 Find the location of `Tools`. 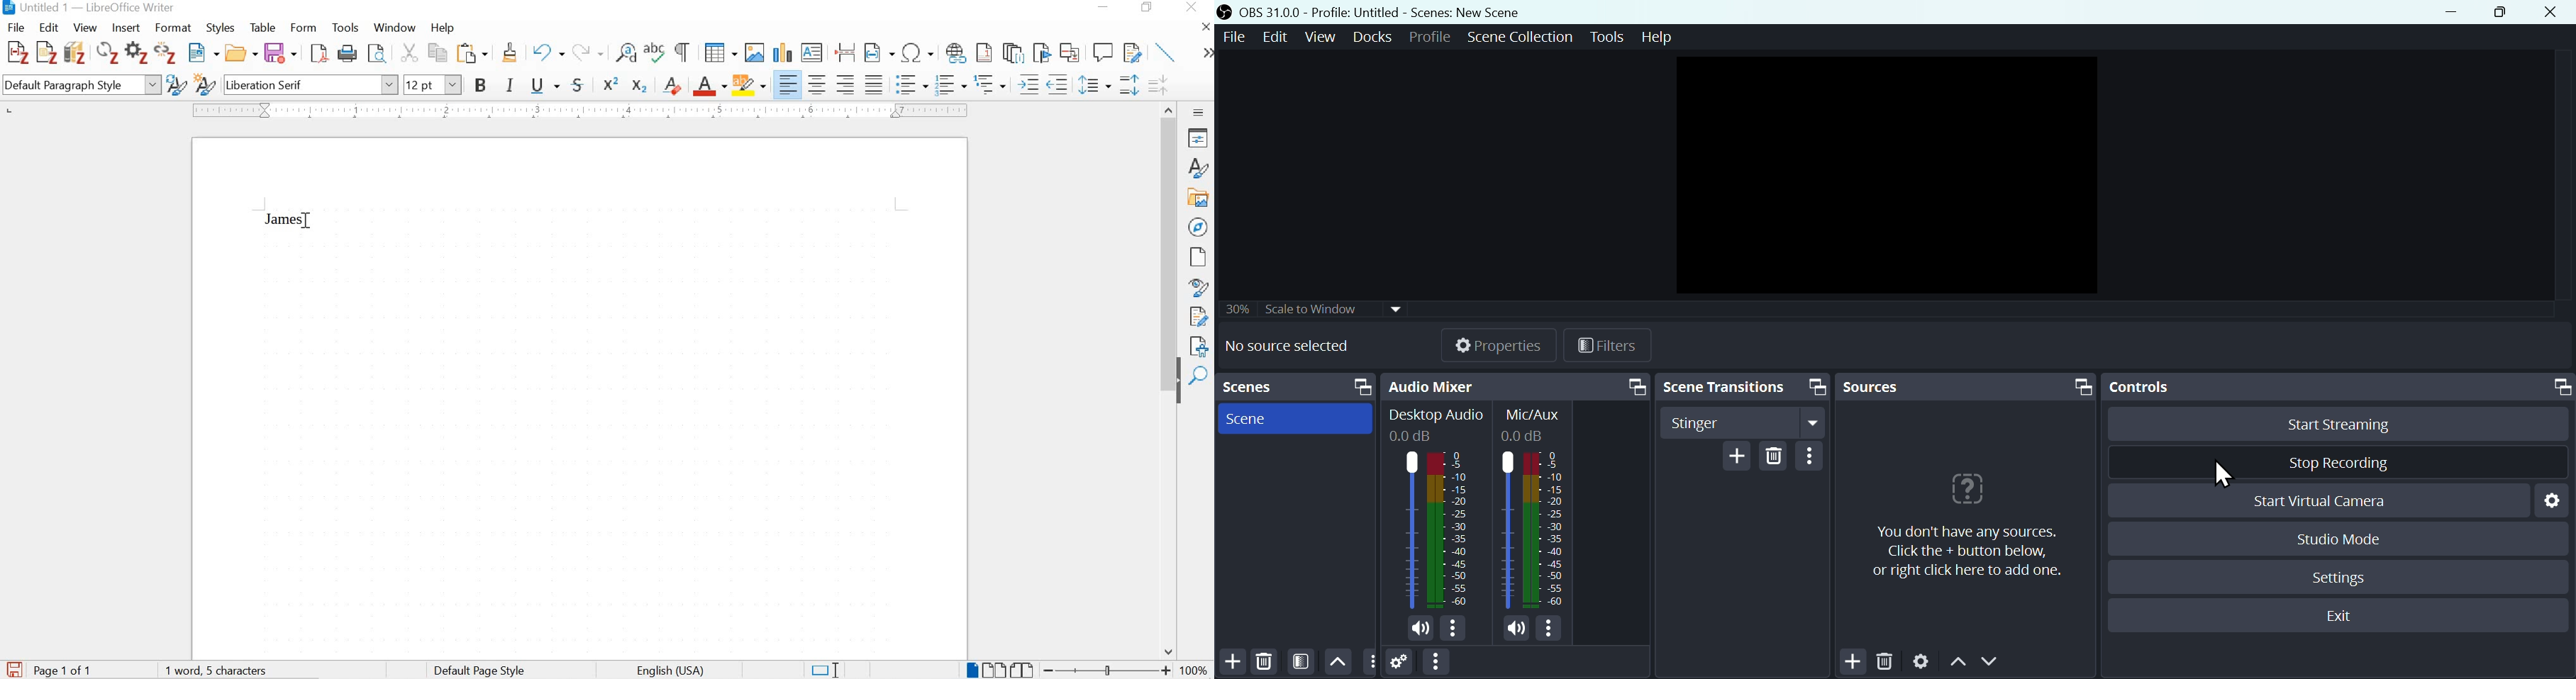

Tools is located at coordinates (1606, 38).